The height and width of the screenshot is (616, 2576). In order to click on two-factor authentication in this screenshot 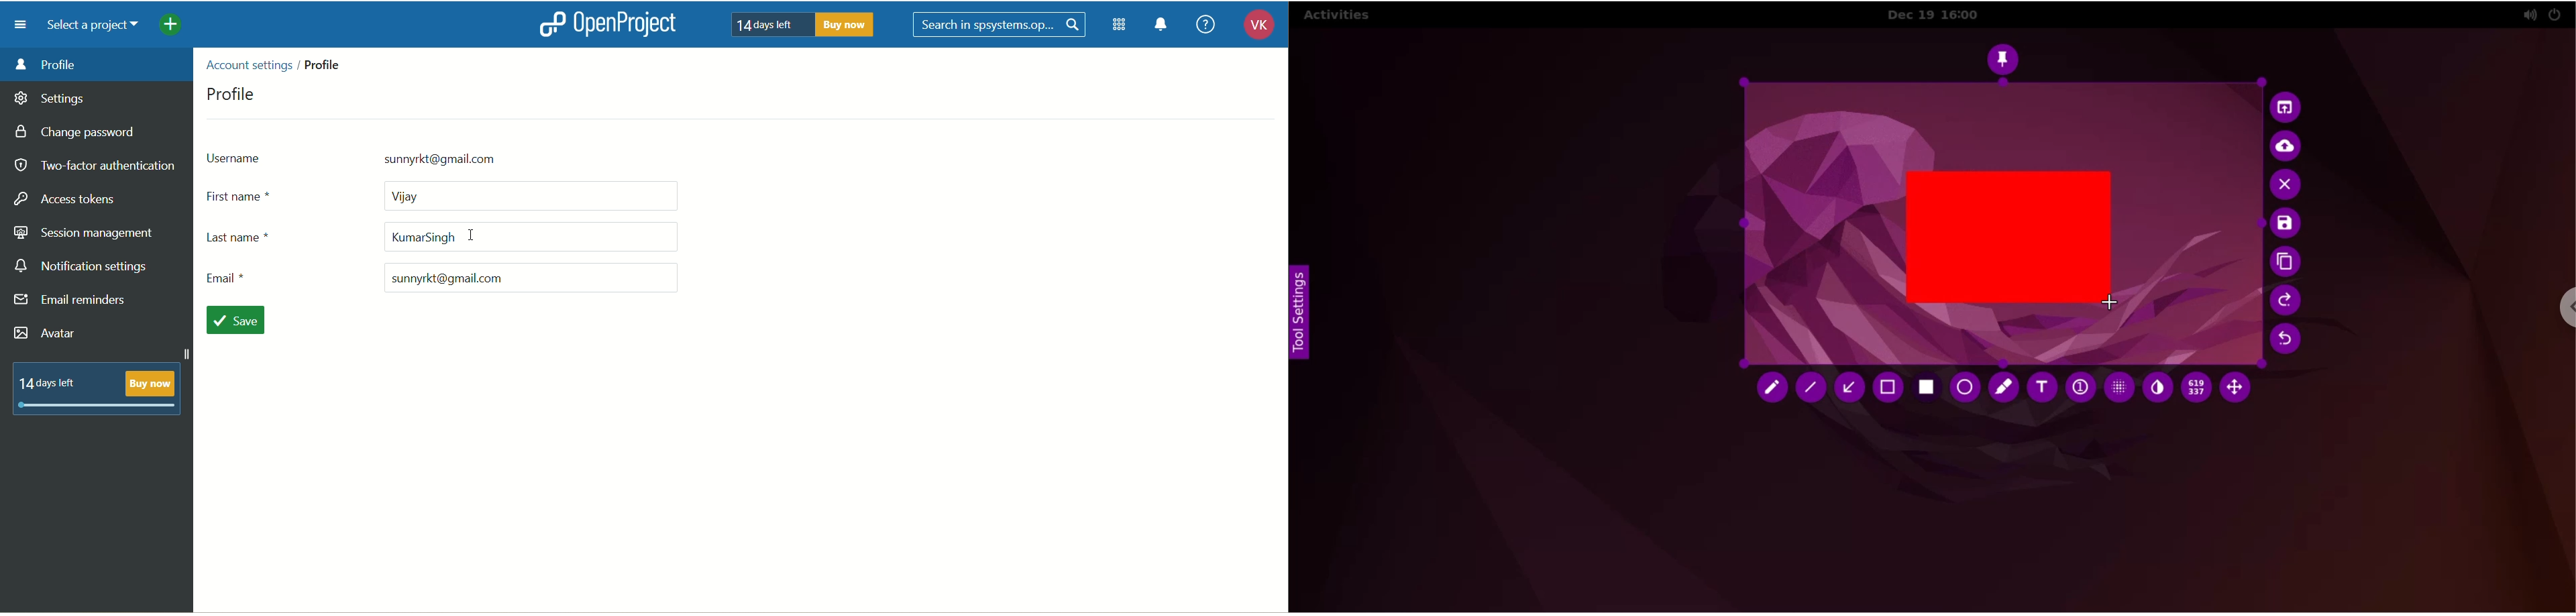, I will do `click(94, 166)`.